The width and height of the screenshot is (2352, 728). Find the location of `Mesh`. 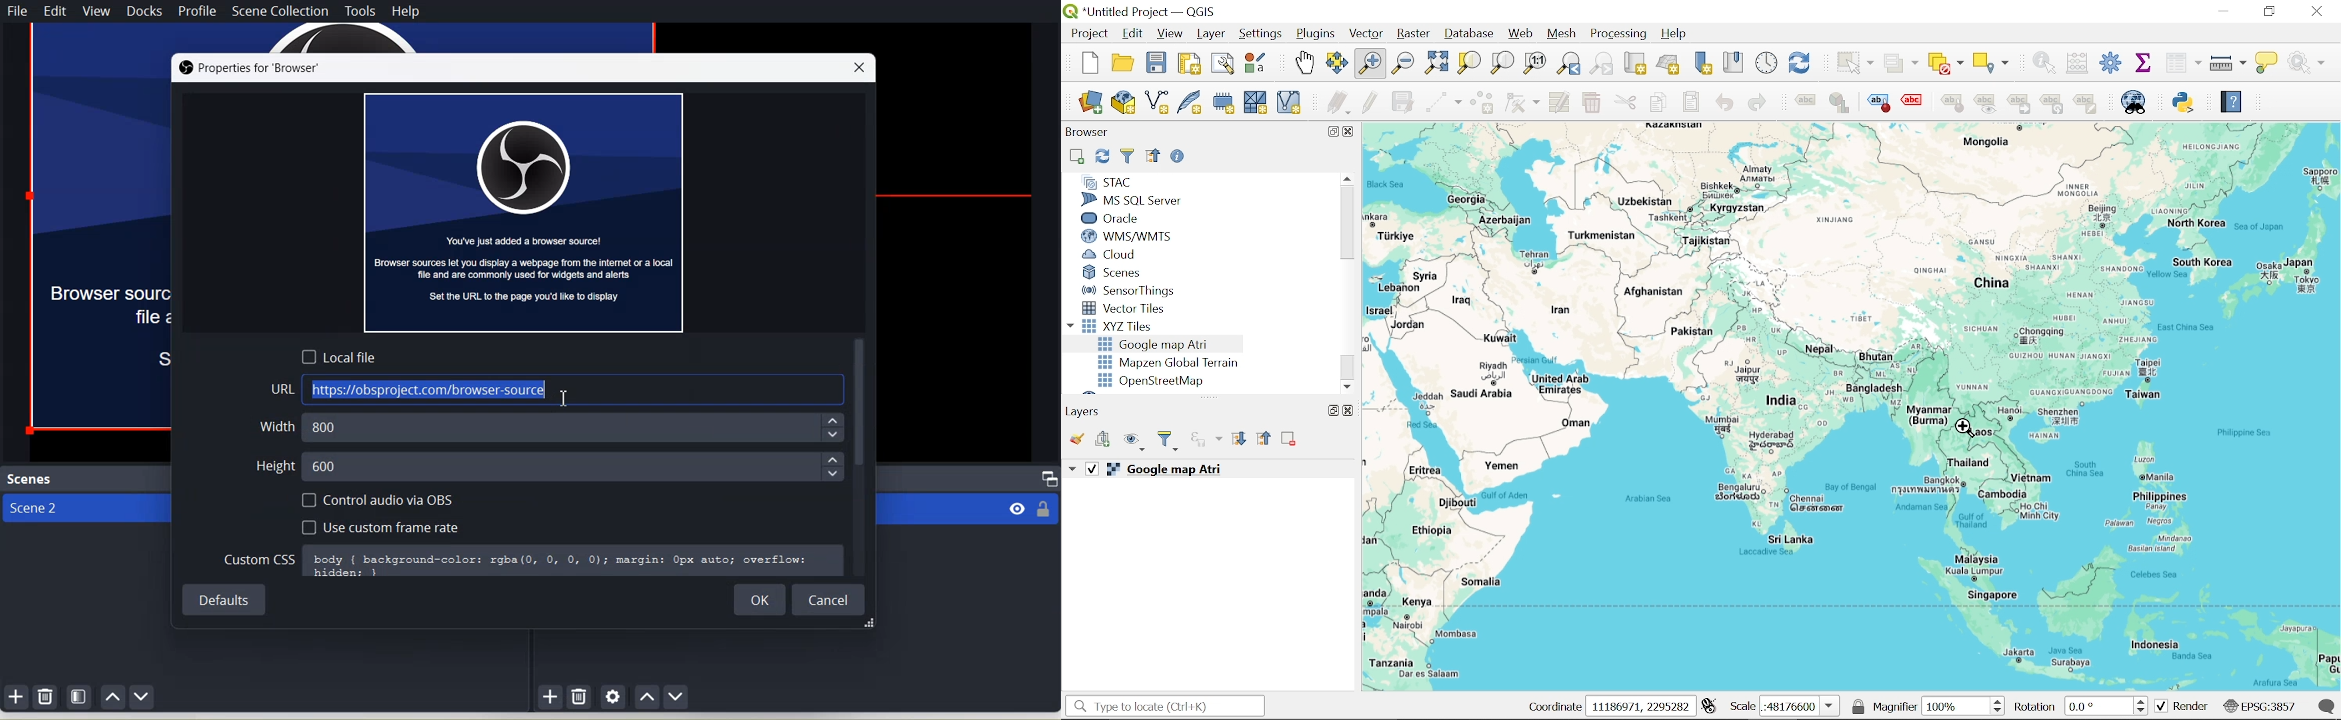

Mesh is located at coordinates (1563, 34).